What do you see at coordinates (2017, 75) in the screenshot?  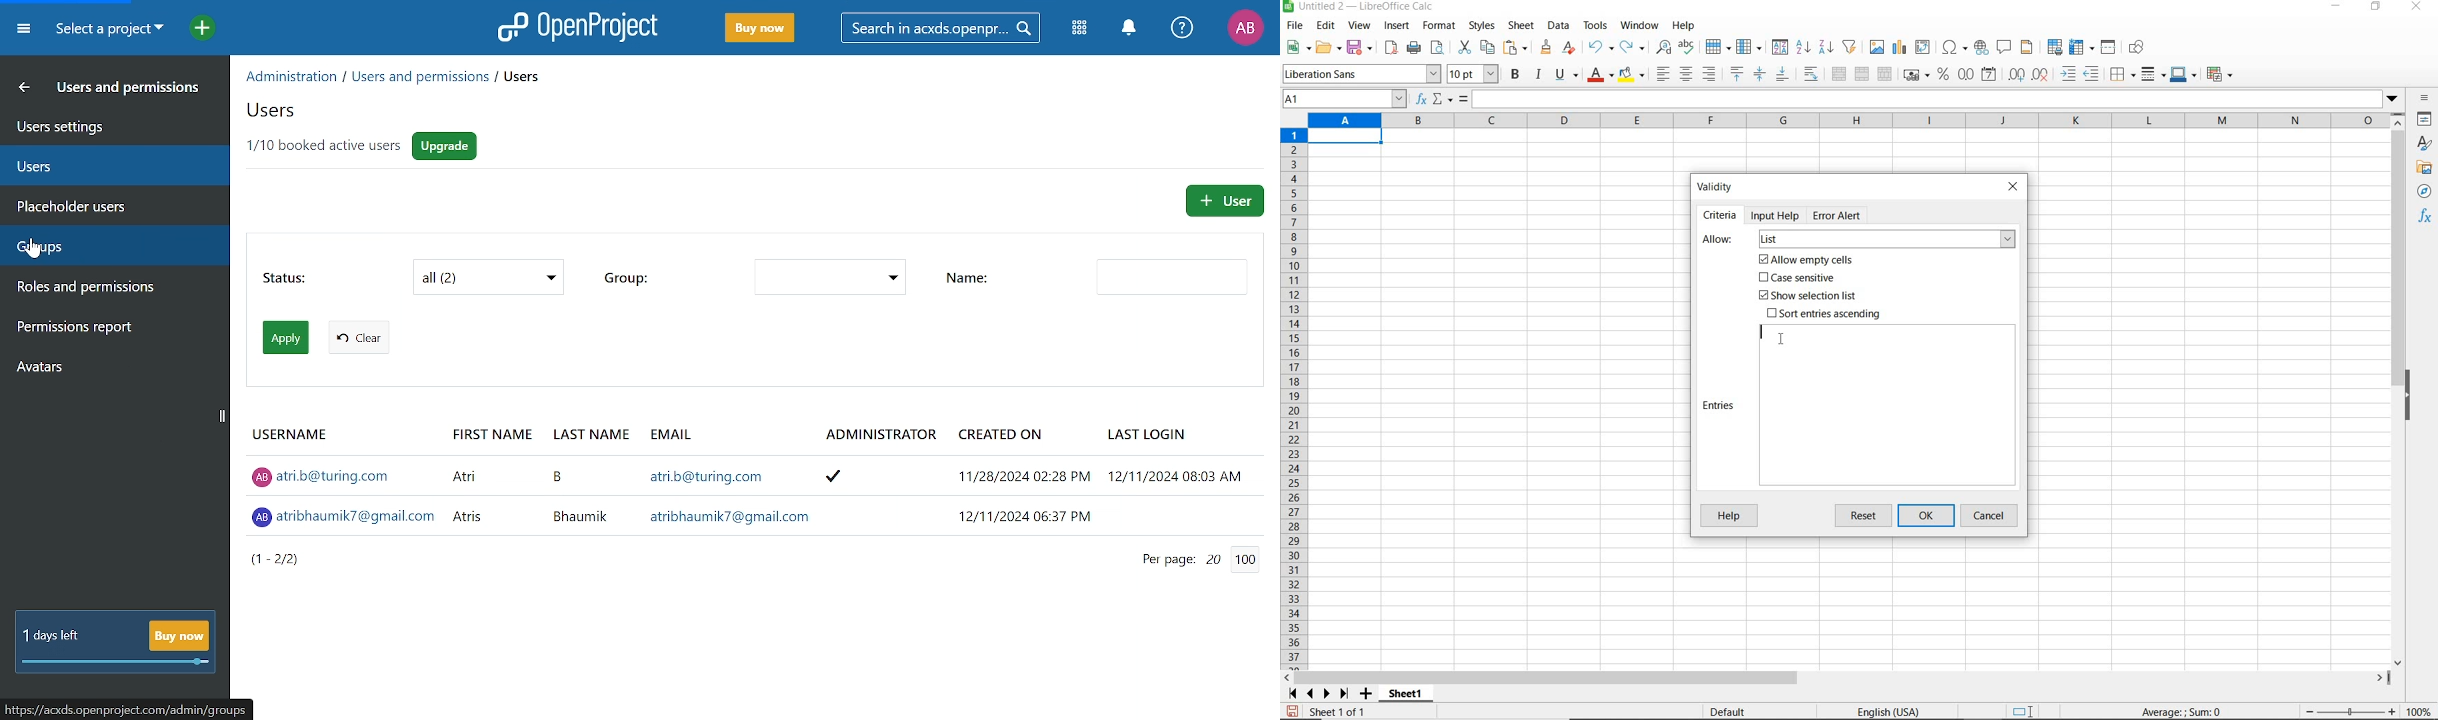 I see `add decimal place` at bounding box center [2017, 75].